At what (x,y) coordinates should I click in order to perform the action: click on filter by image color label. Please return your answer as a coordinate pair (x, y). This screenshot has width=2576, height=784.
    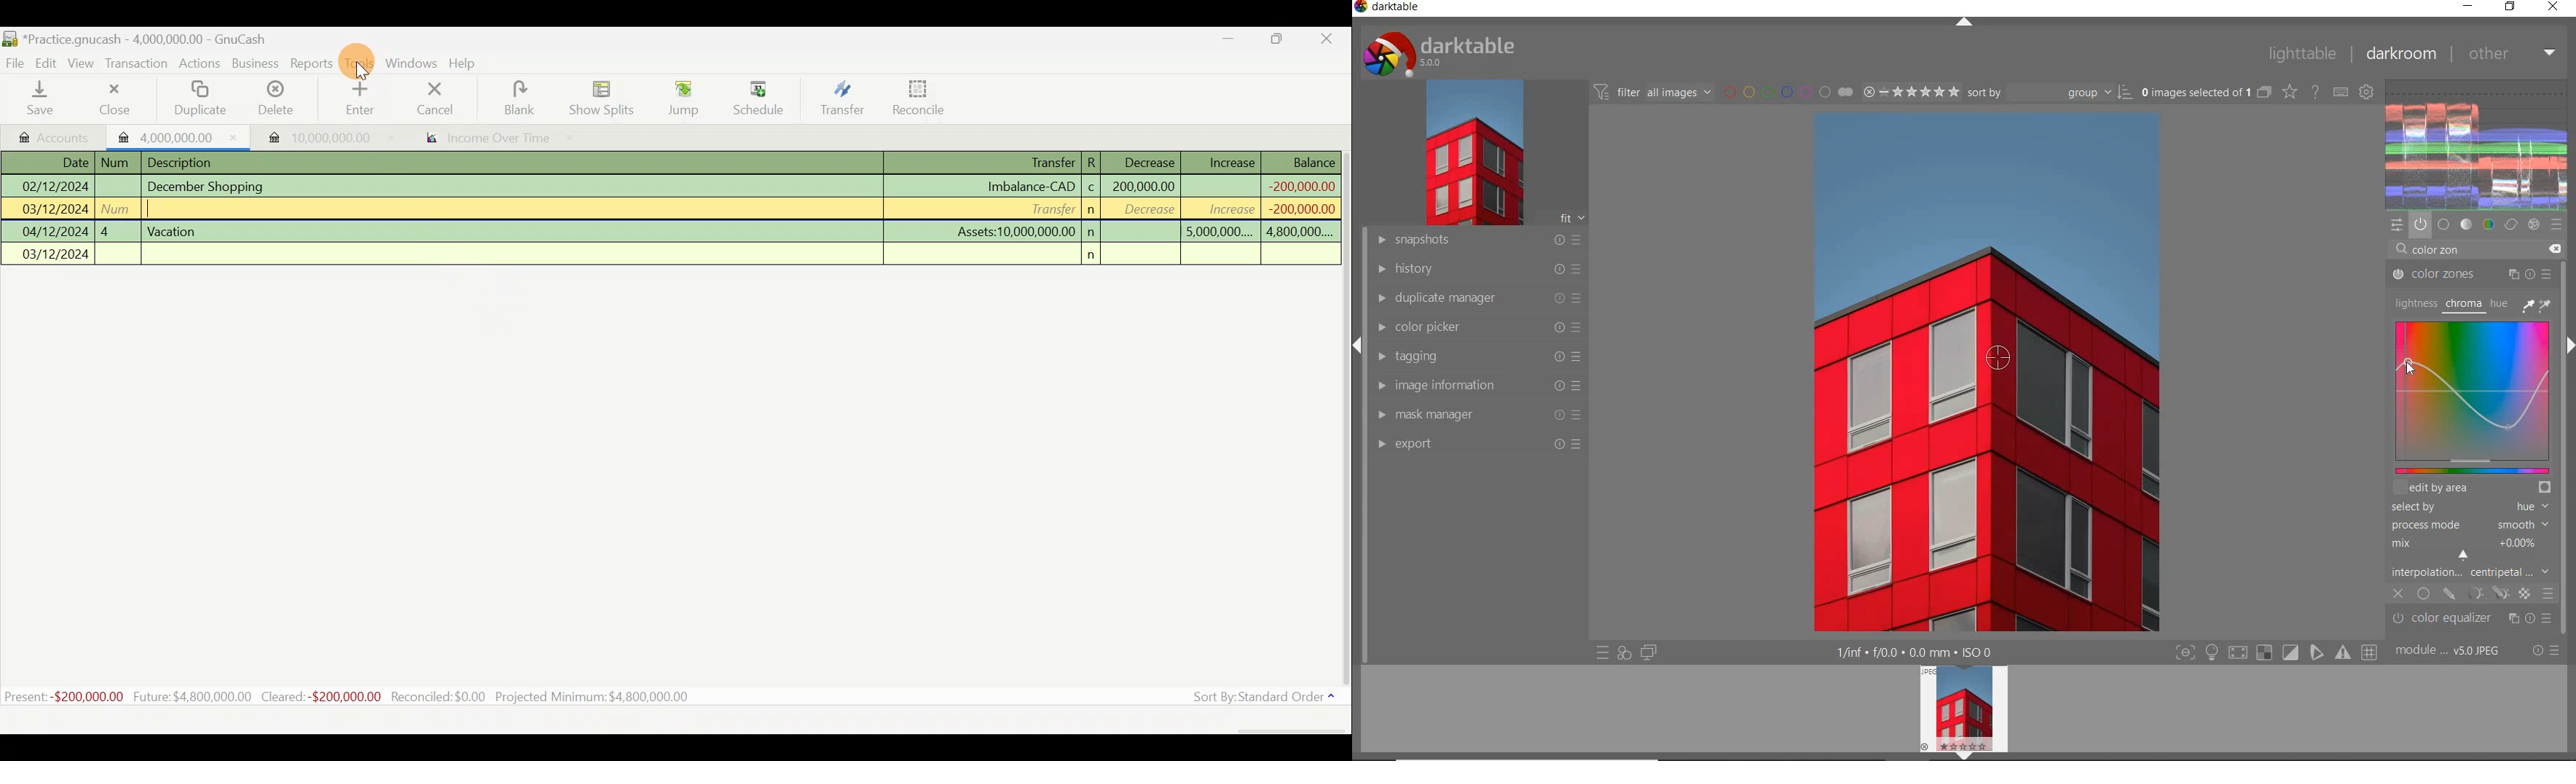
    Looking at the image, I should click on (1788, 92).